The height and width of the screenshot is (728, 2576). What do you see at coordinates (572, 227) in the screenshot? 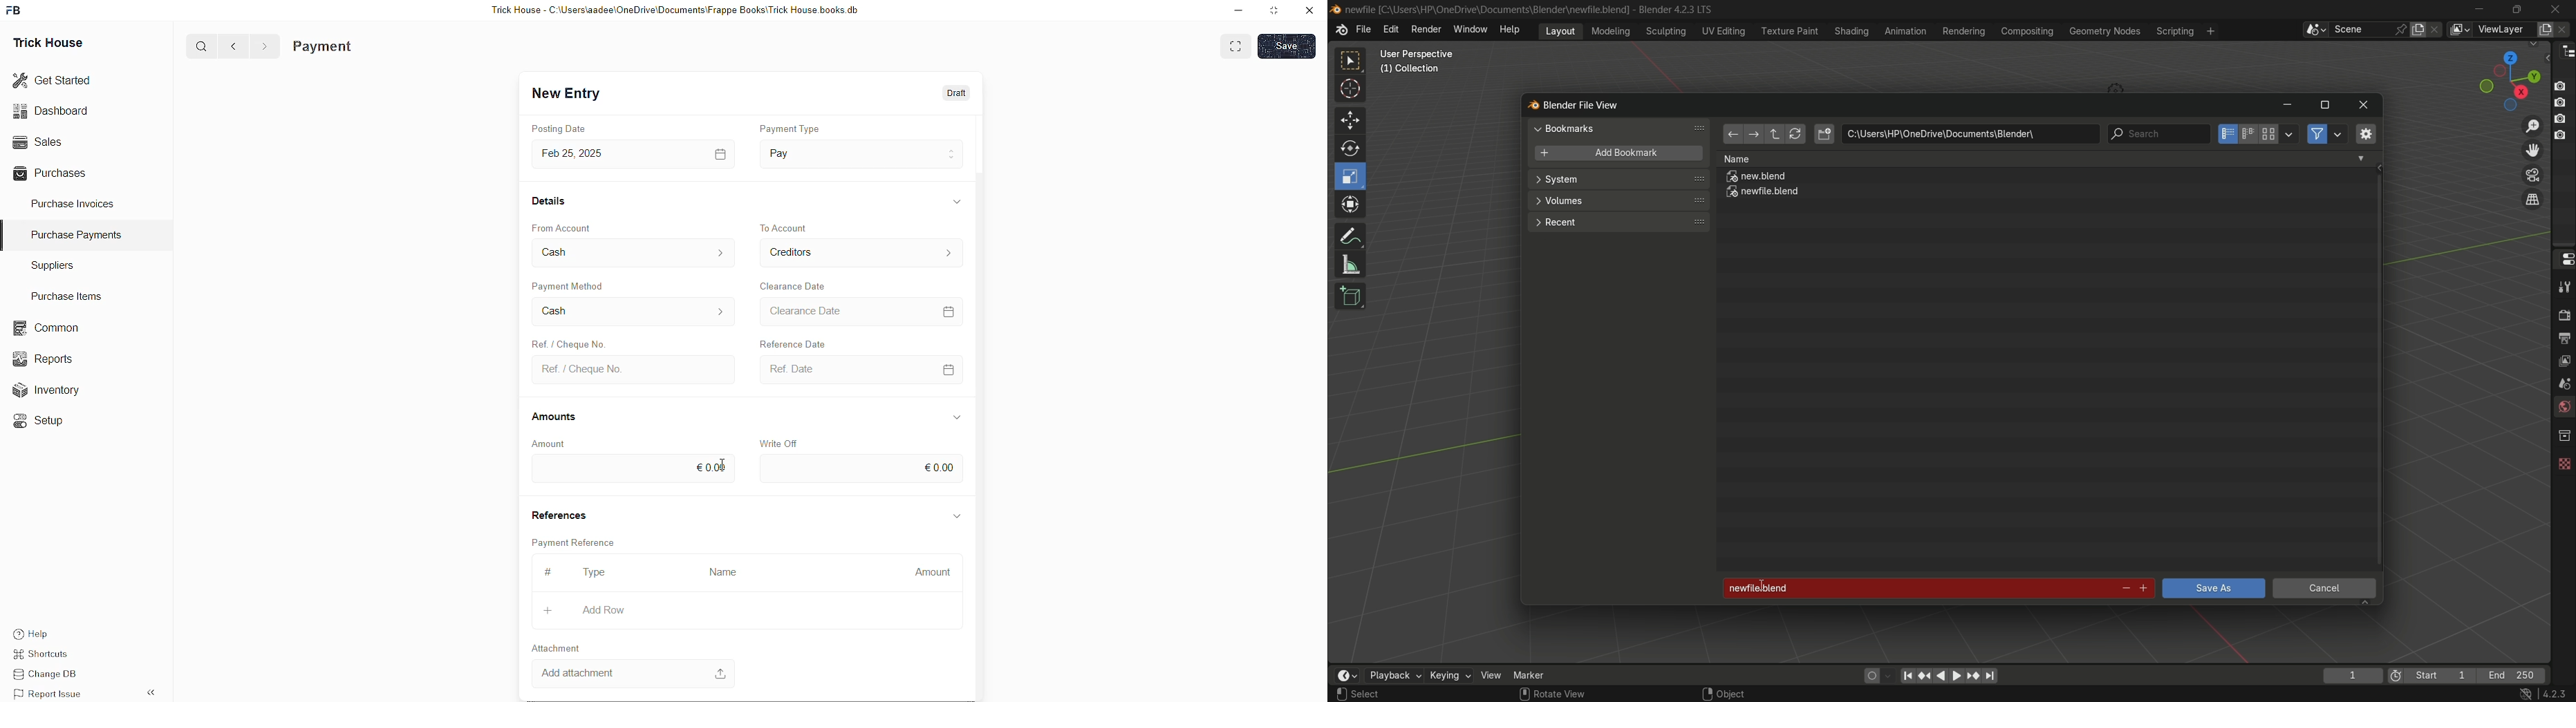
I see `From Account` at bounding box center [572, 227].